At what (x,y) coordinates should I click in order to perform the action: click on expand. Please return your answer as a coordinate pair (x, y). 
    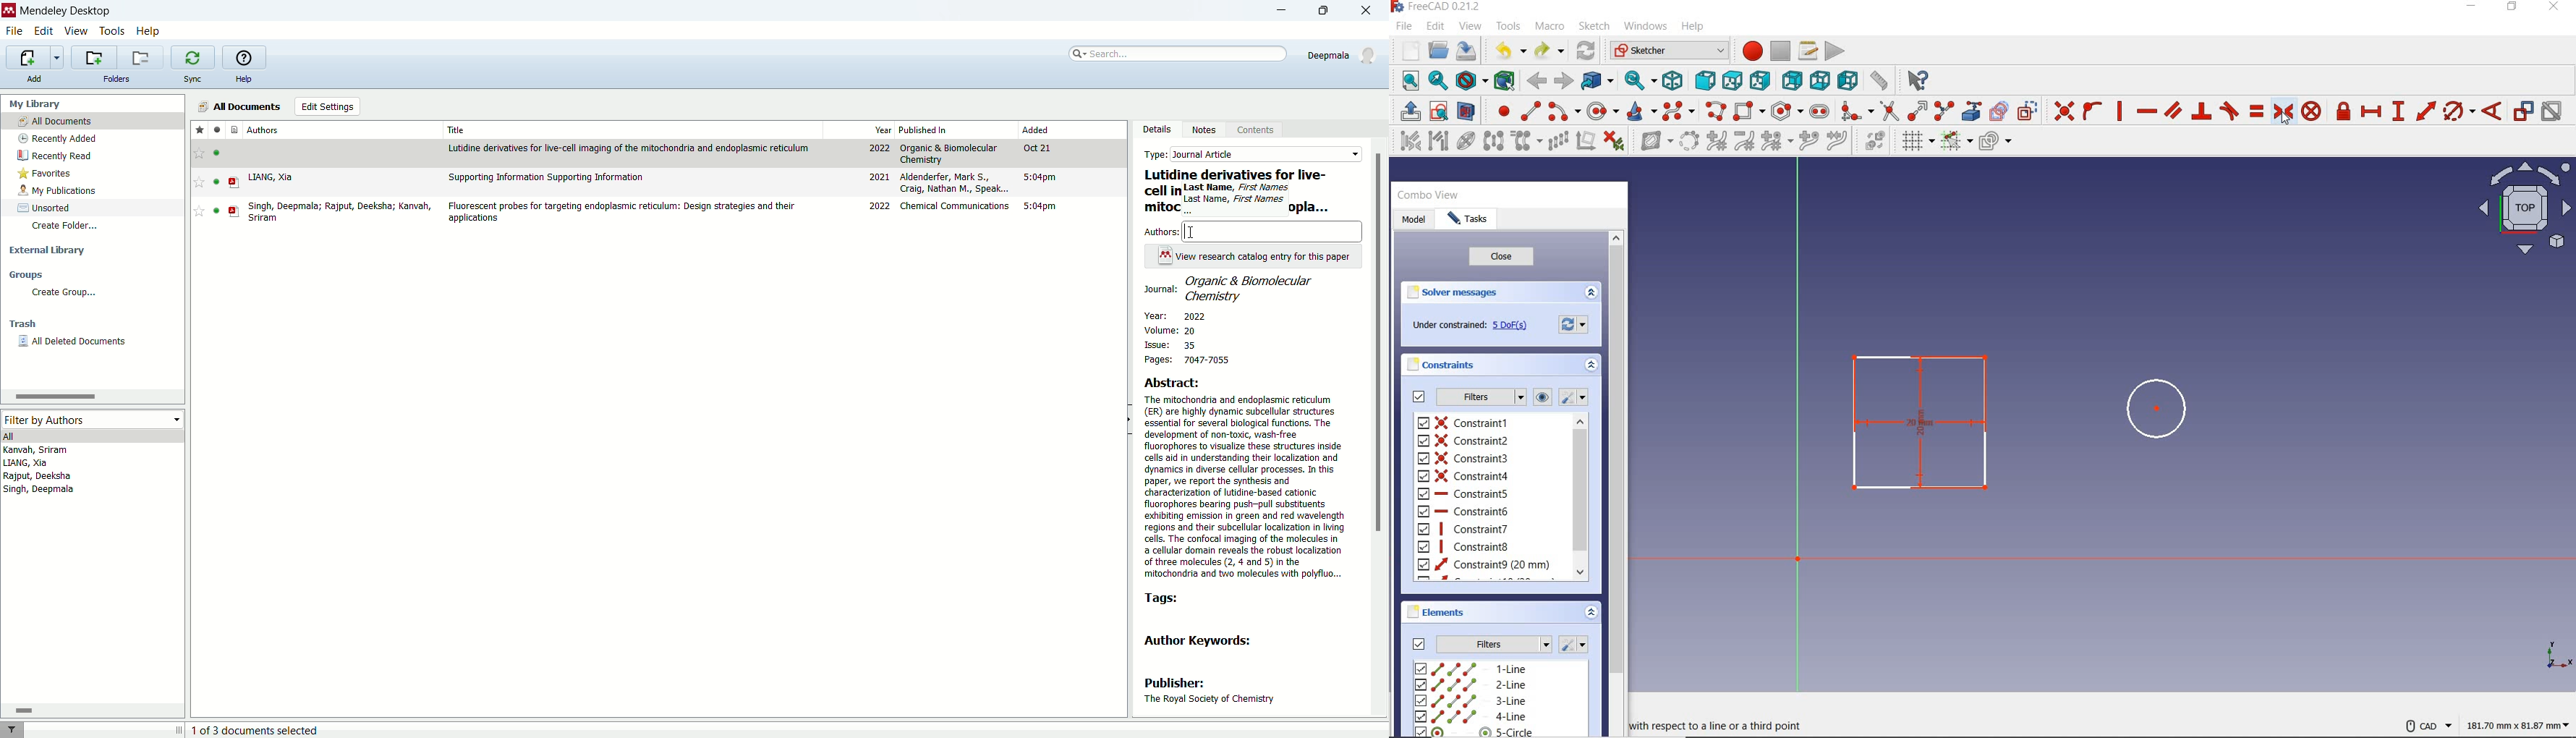
    Looking at the image, I should click on (1592, 611).